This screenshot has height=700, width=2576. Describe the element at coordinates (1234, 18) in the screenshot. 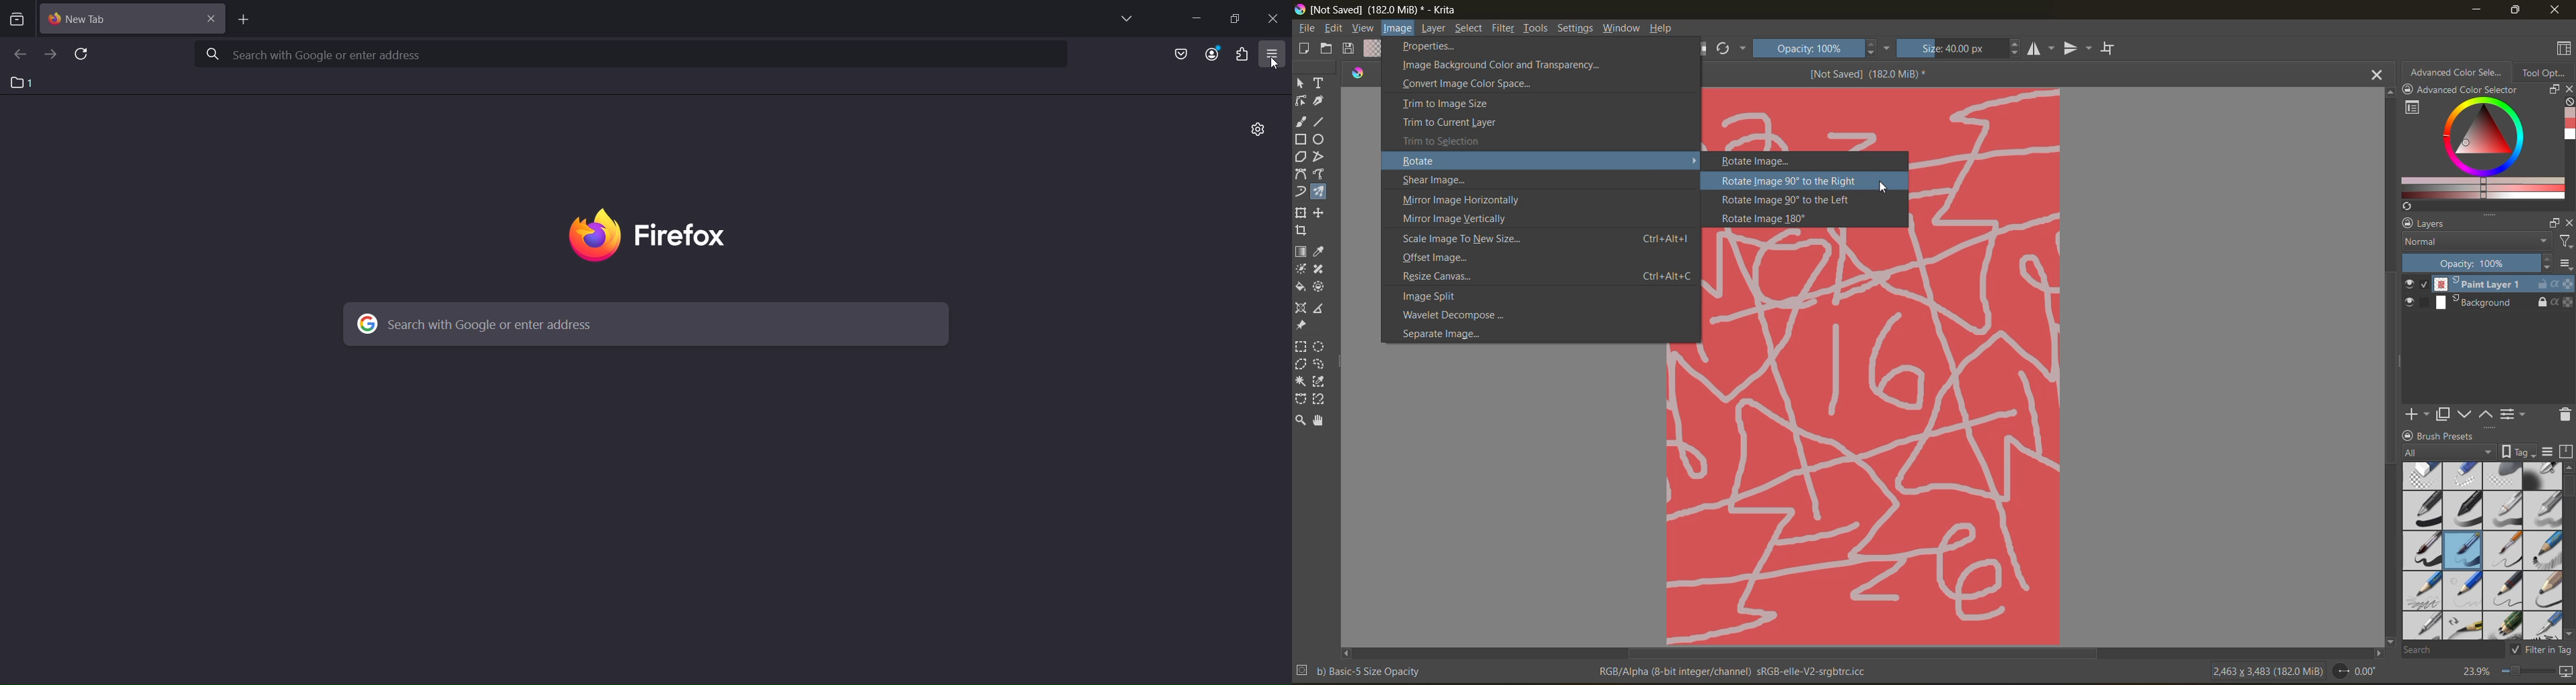

I see `restore window` at that location.